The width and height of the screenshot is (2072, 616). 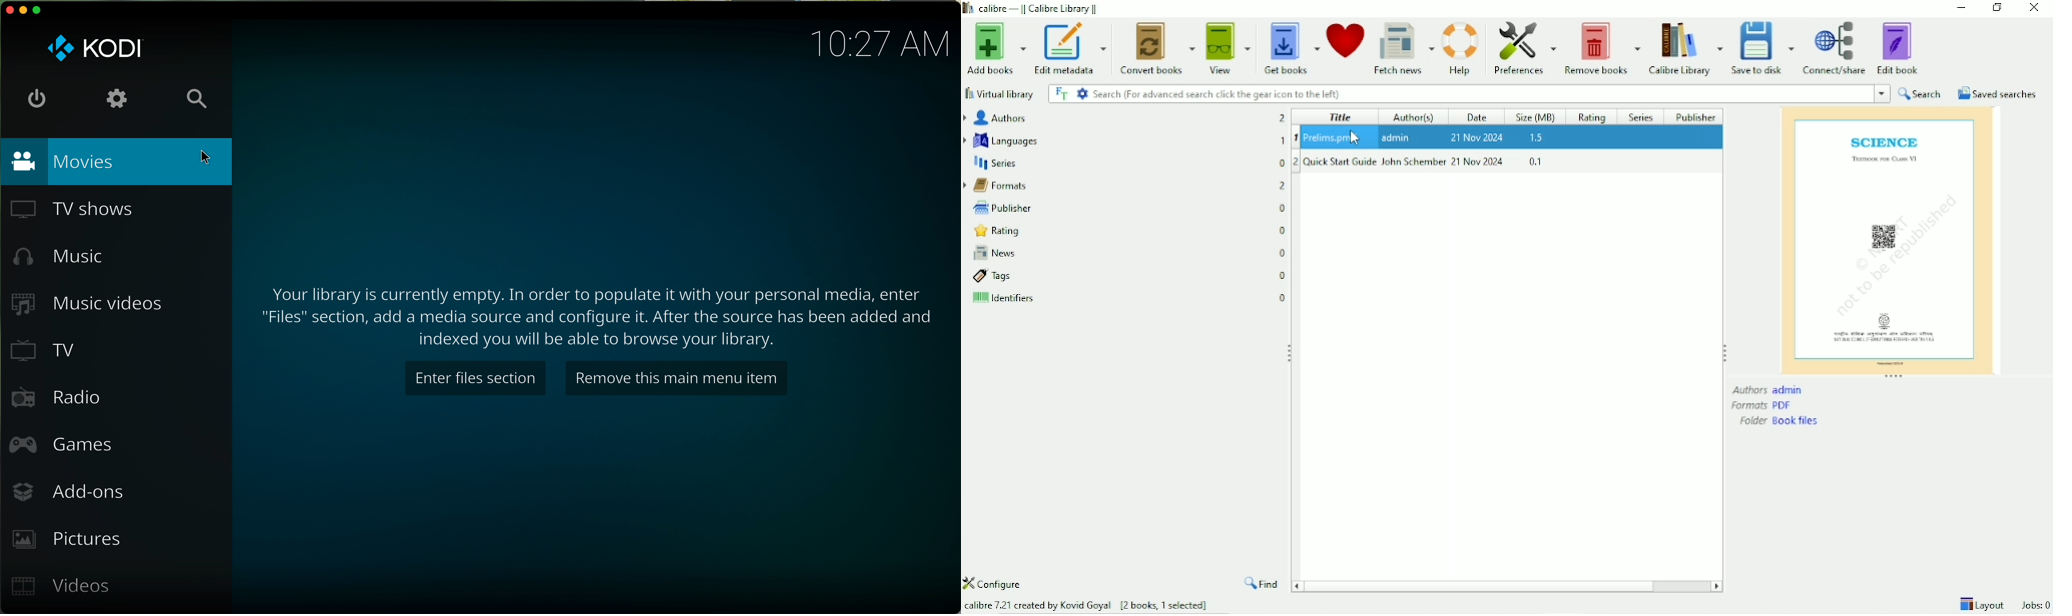 I want to click on Virtual library, so click(x=1000, y=93).